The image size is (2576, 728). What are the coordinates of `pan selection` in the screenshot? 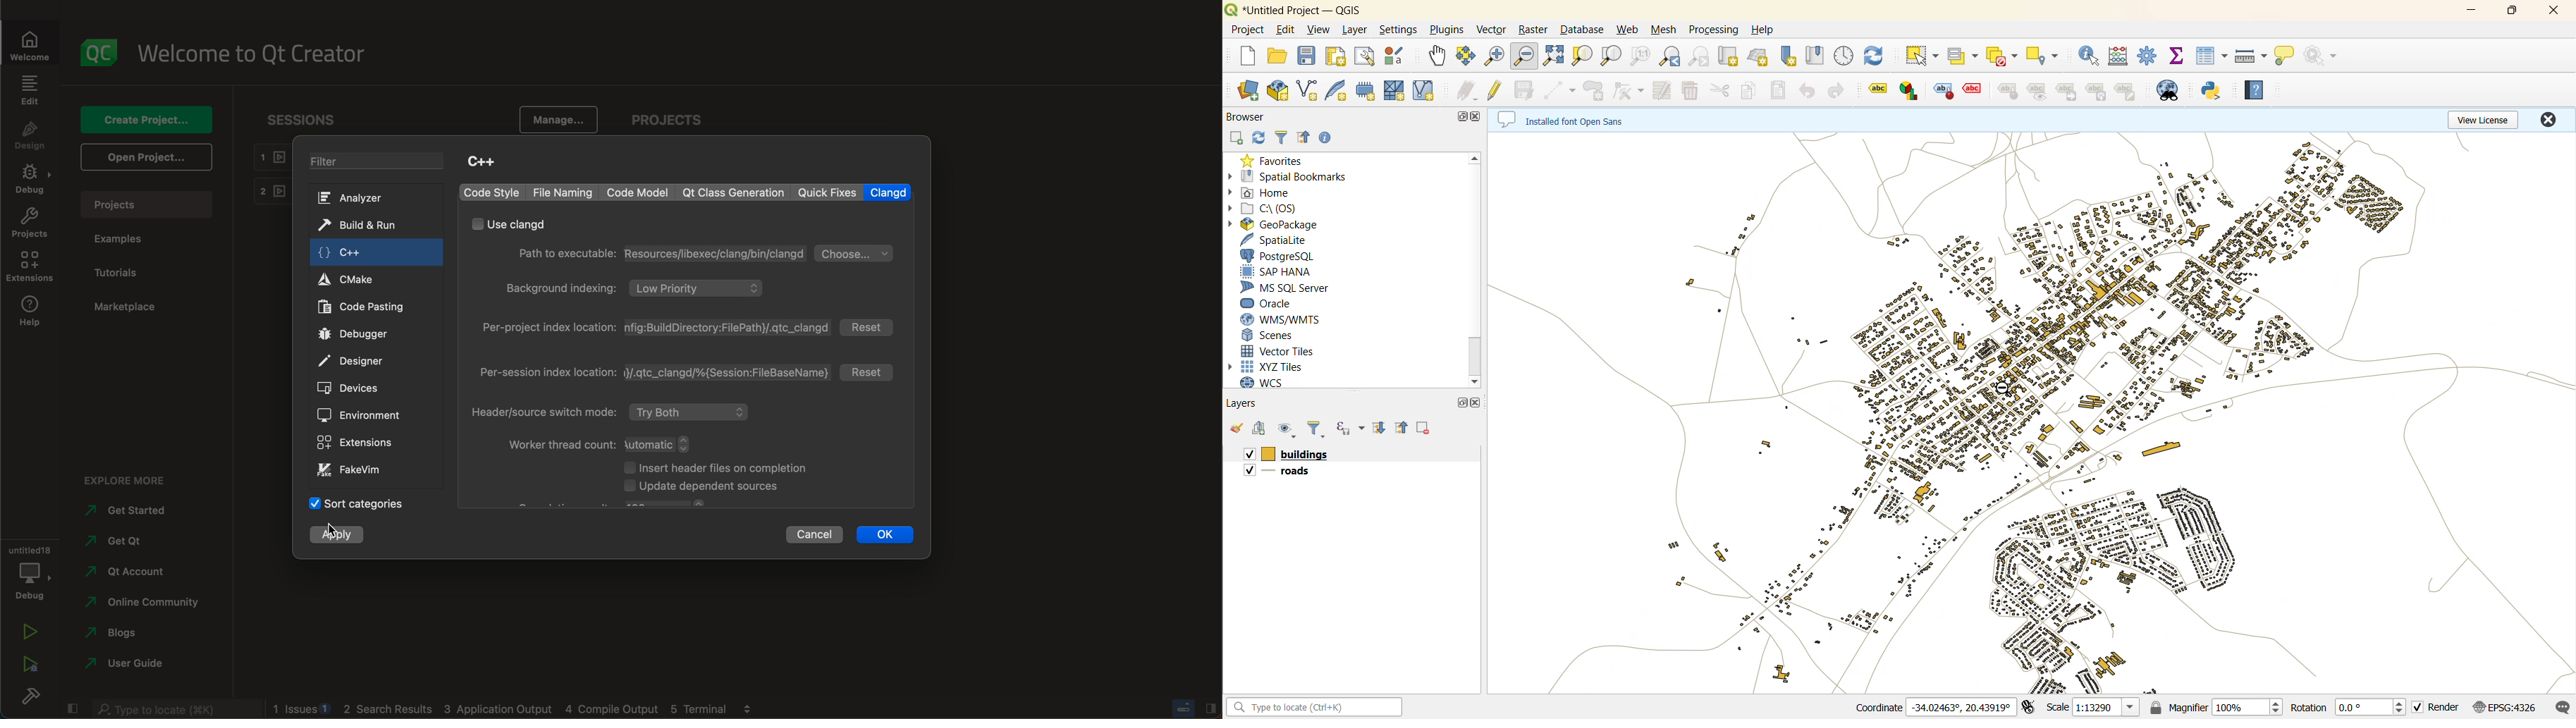 It's located at (1464, 56).